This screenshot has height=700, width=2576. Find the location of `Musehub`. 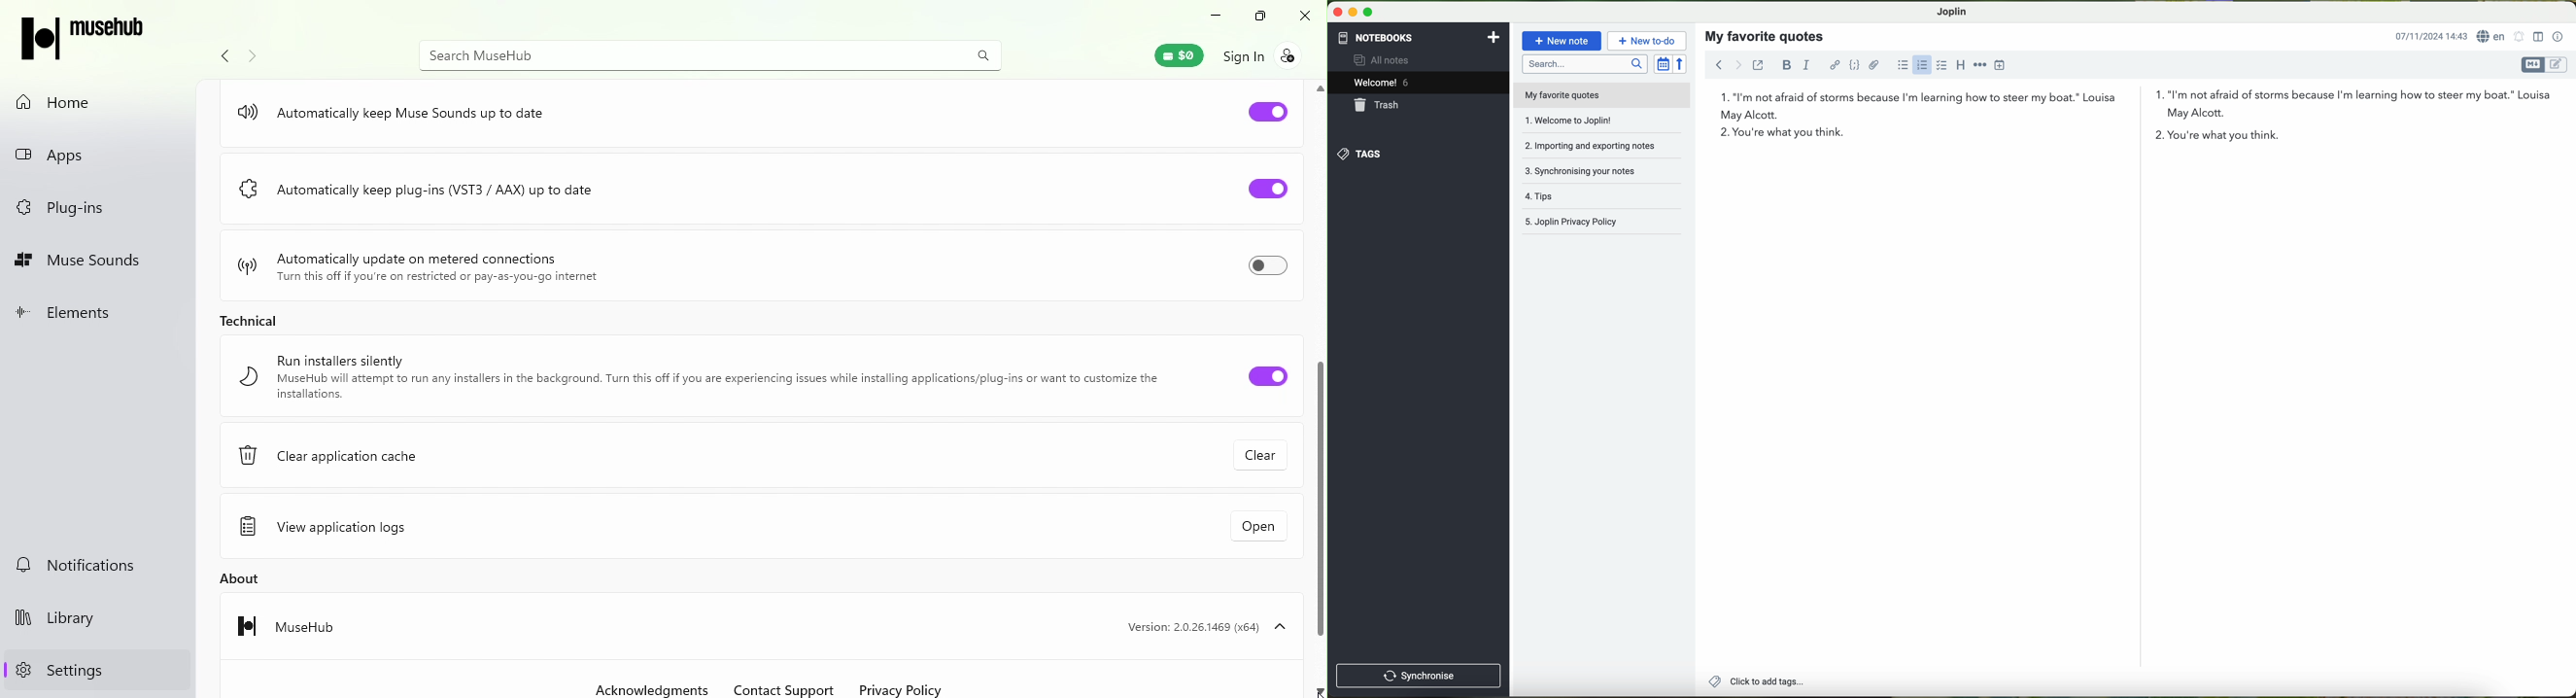

Musehub is located at coordinates (292, 624).